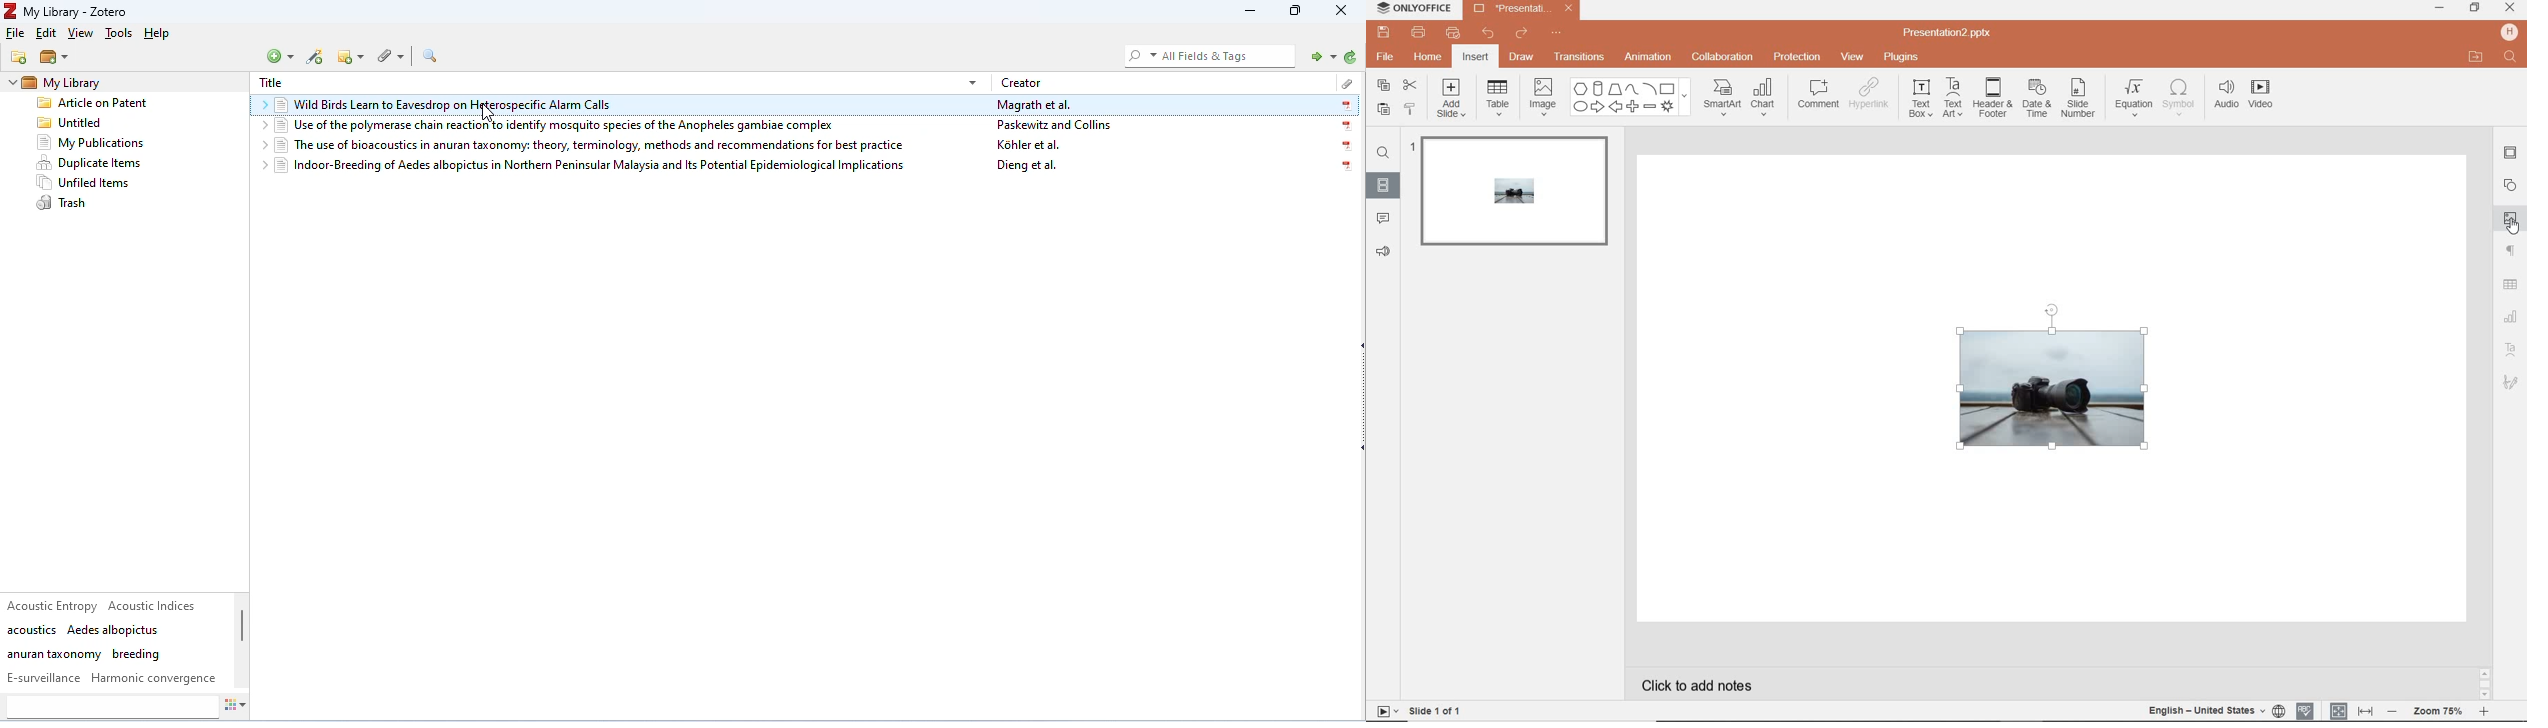 This screenshot has width=2548, height=728. What do you see at coordinates (2443, 9) in the screenshot?
I see `minimize` at bounding box center [2443, 9].